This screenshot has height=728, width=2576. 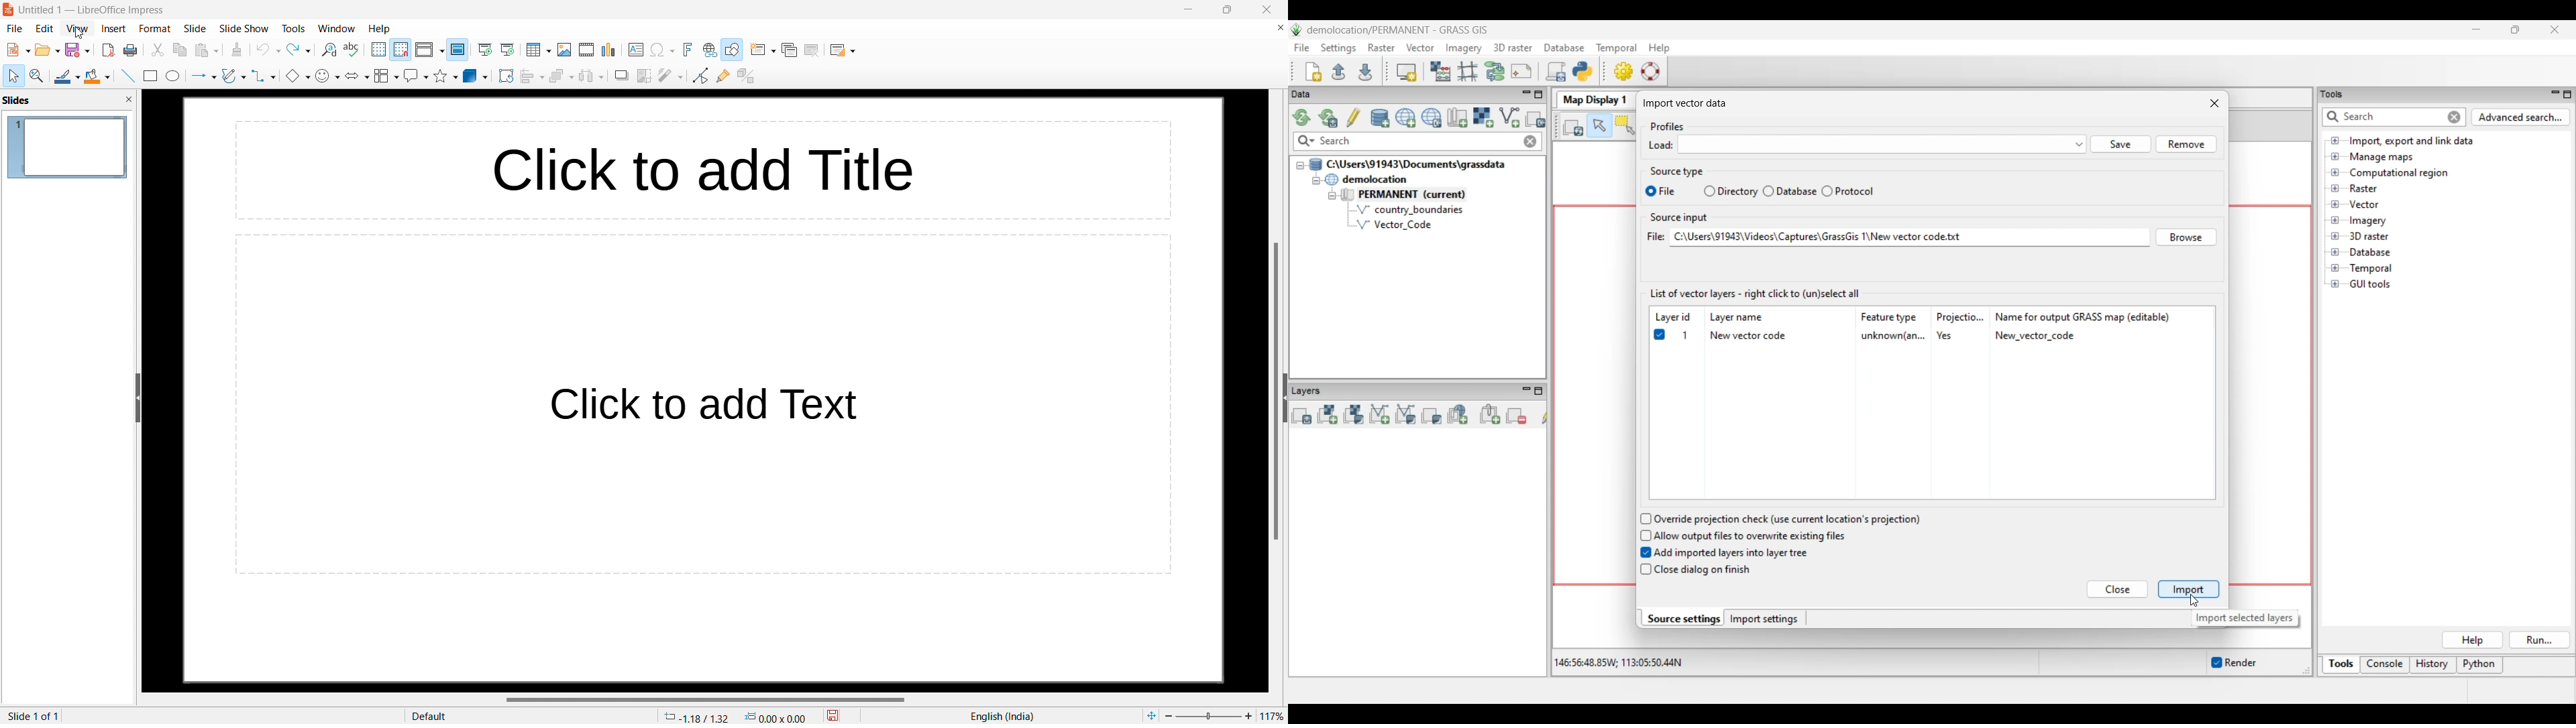 What do you see at coordinates (9, 10) in the screenshot?
I see `logo` at bounding box center [9, 10].